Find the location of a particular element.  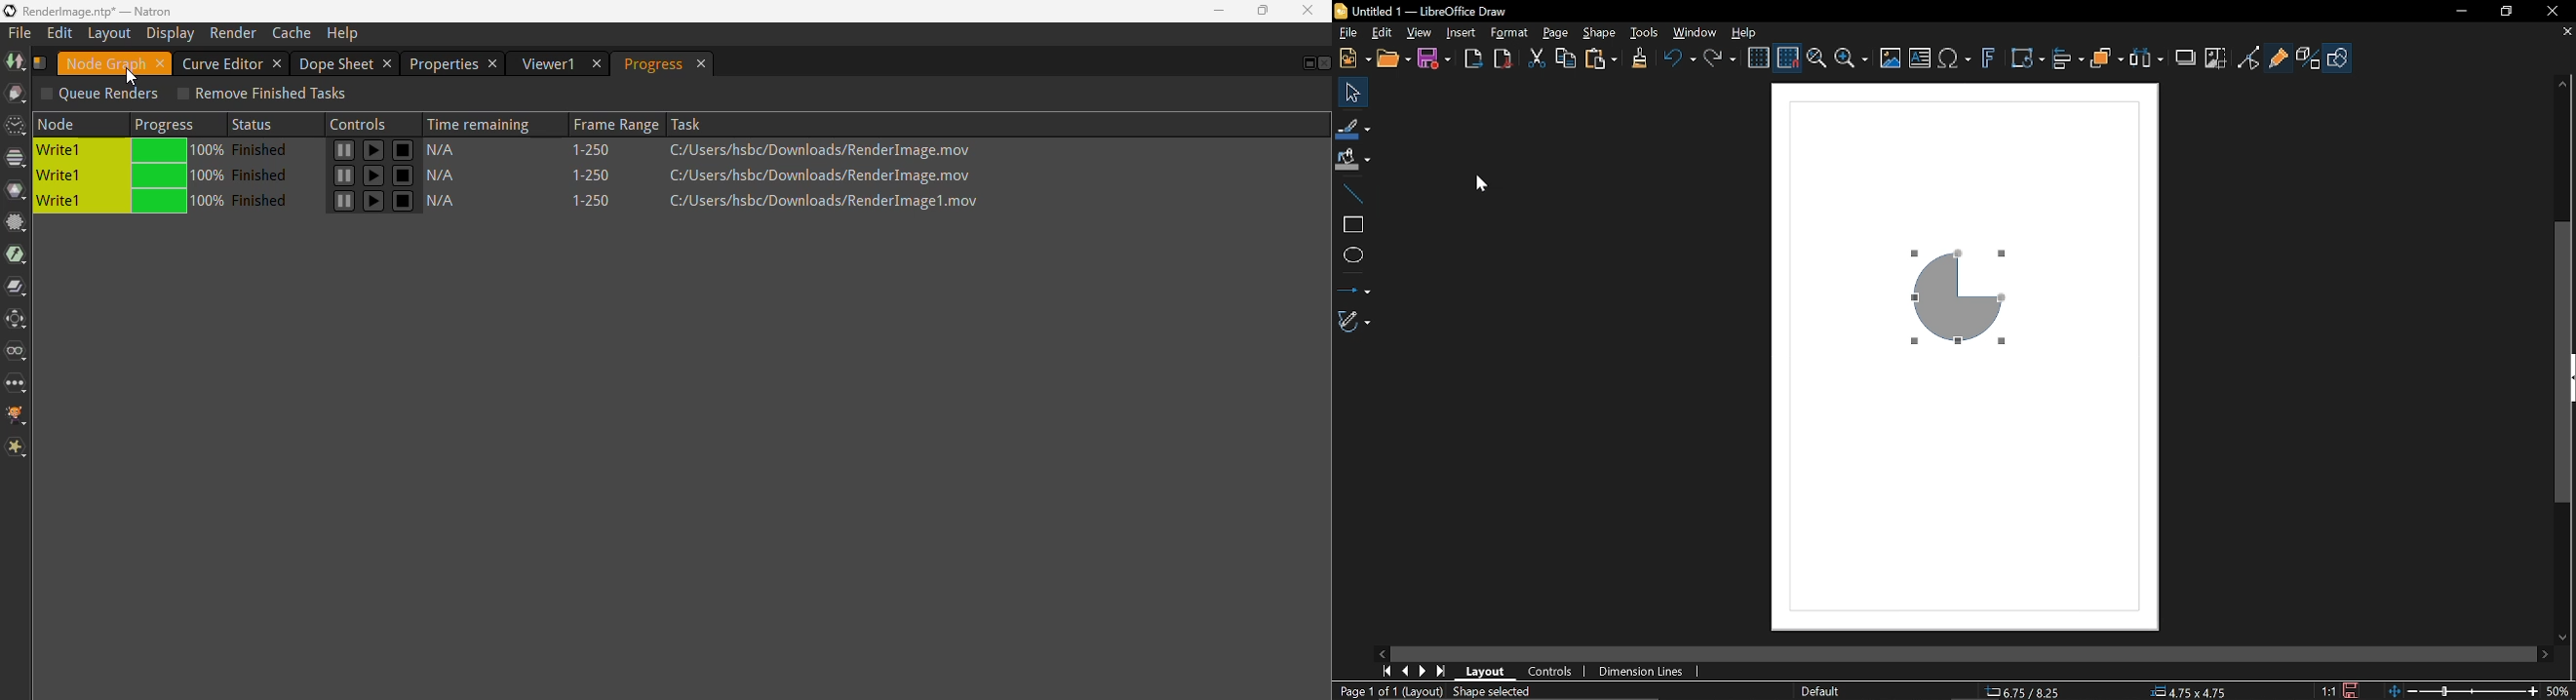

First page is located at coordinates (1388, 671).